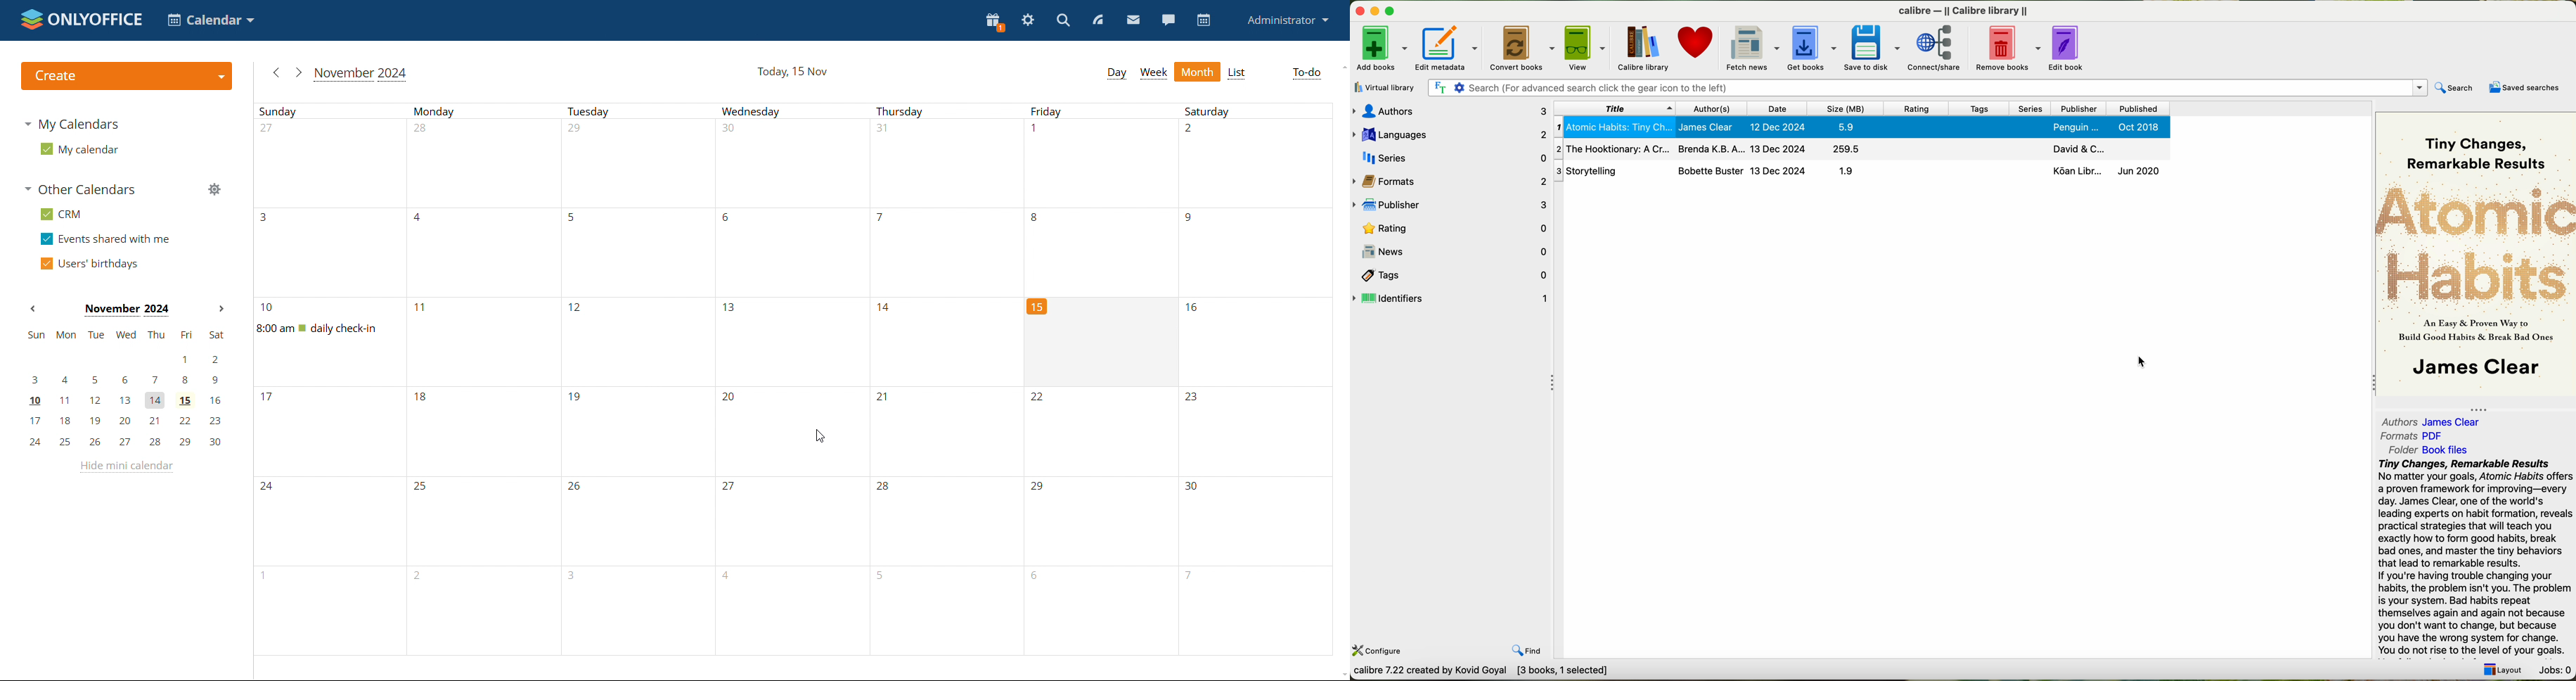 This screenshot has height=700, width=2576. I want to click on view, so click(1588, 48).